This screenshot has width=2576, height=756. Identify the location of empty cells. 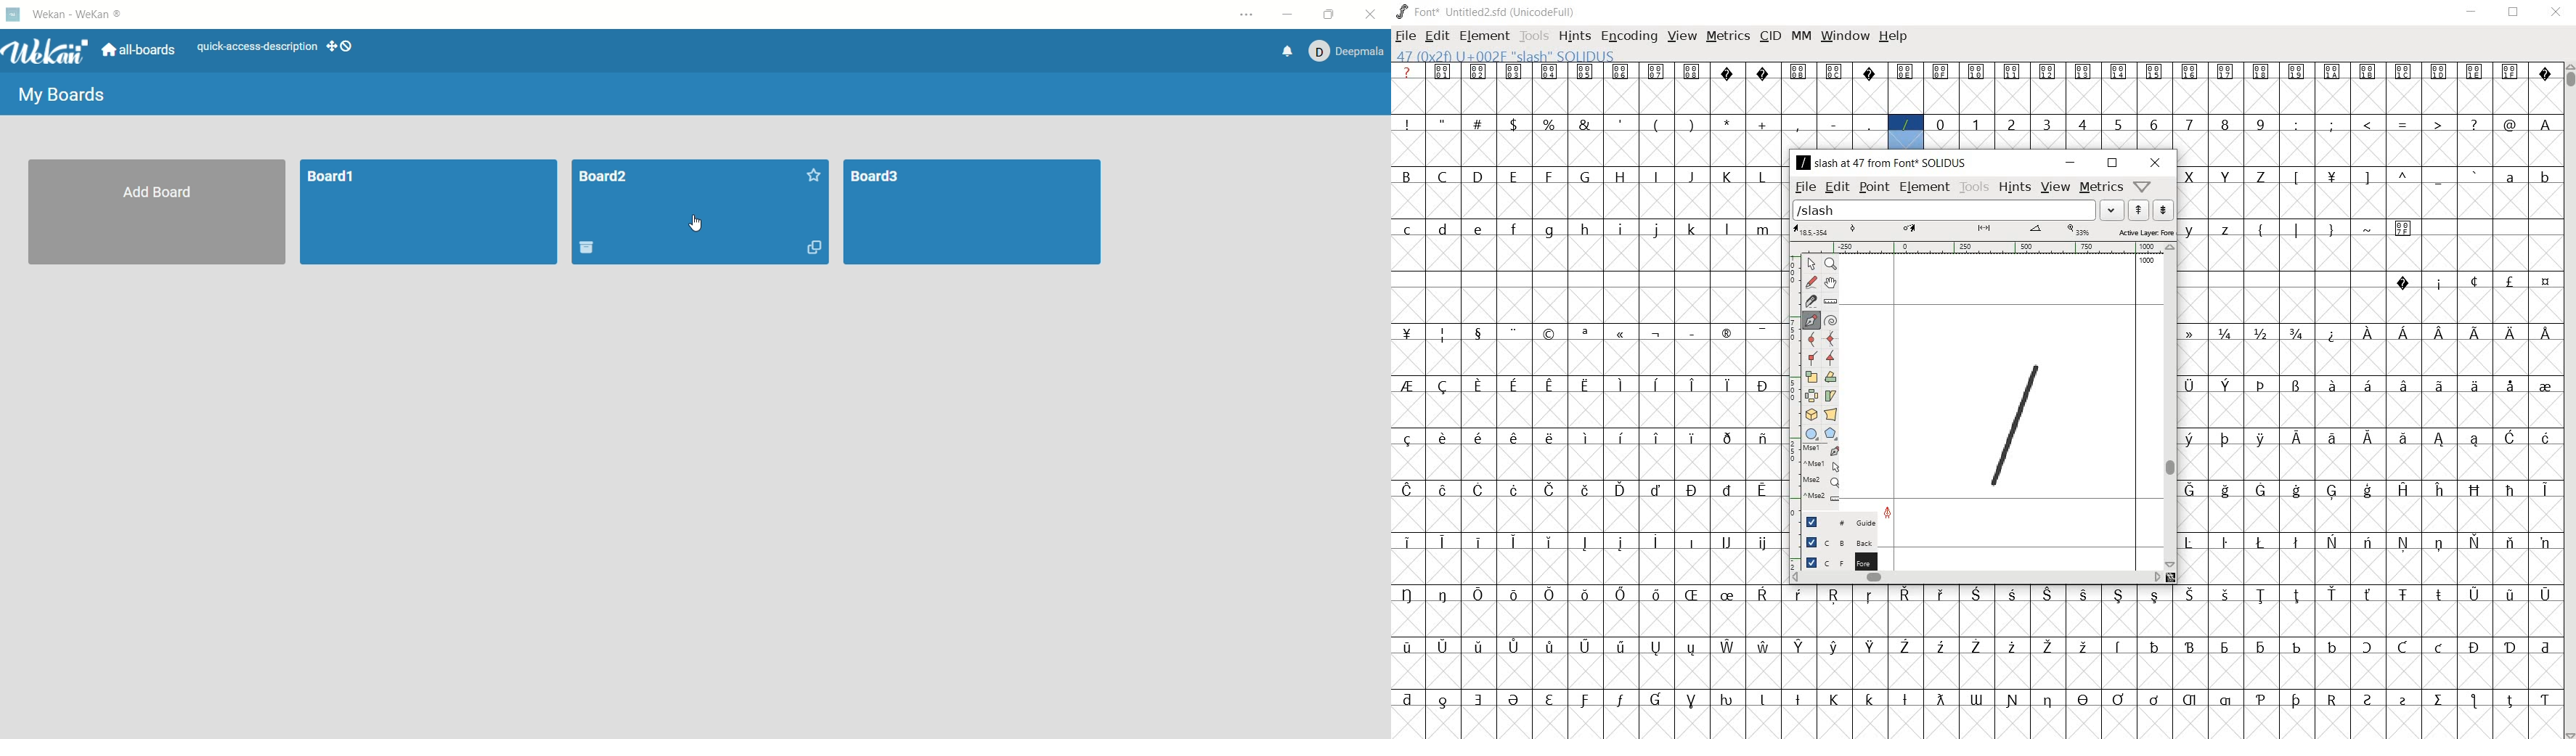
(1589, 568).